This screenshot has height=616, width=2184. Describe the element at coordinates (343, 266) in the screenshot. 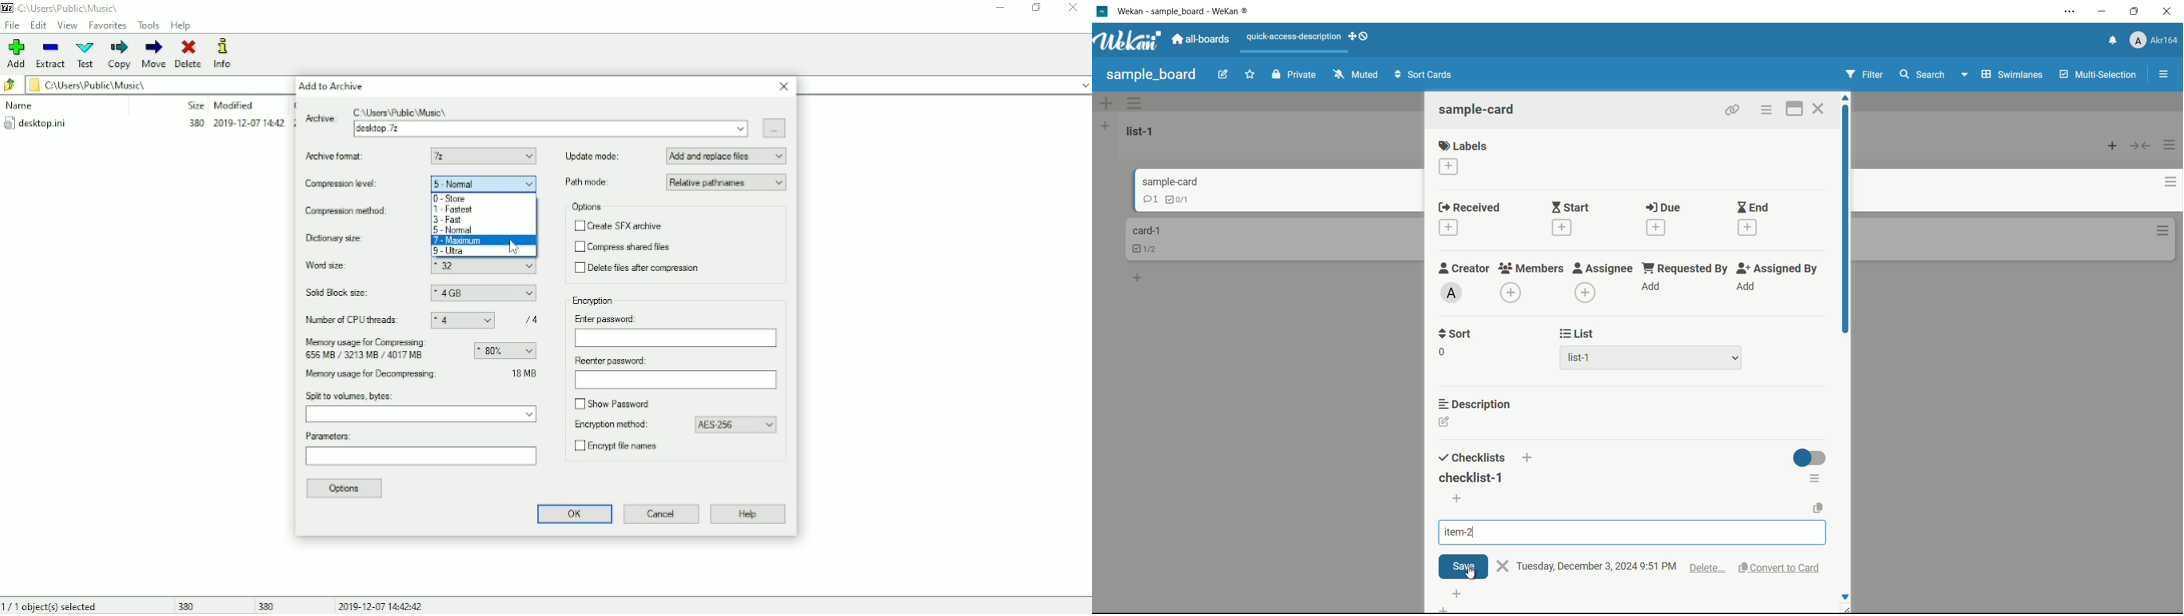

I see `Word size` at that location.